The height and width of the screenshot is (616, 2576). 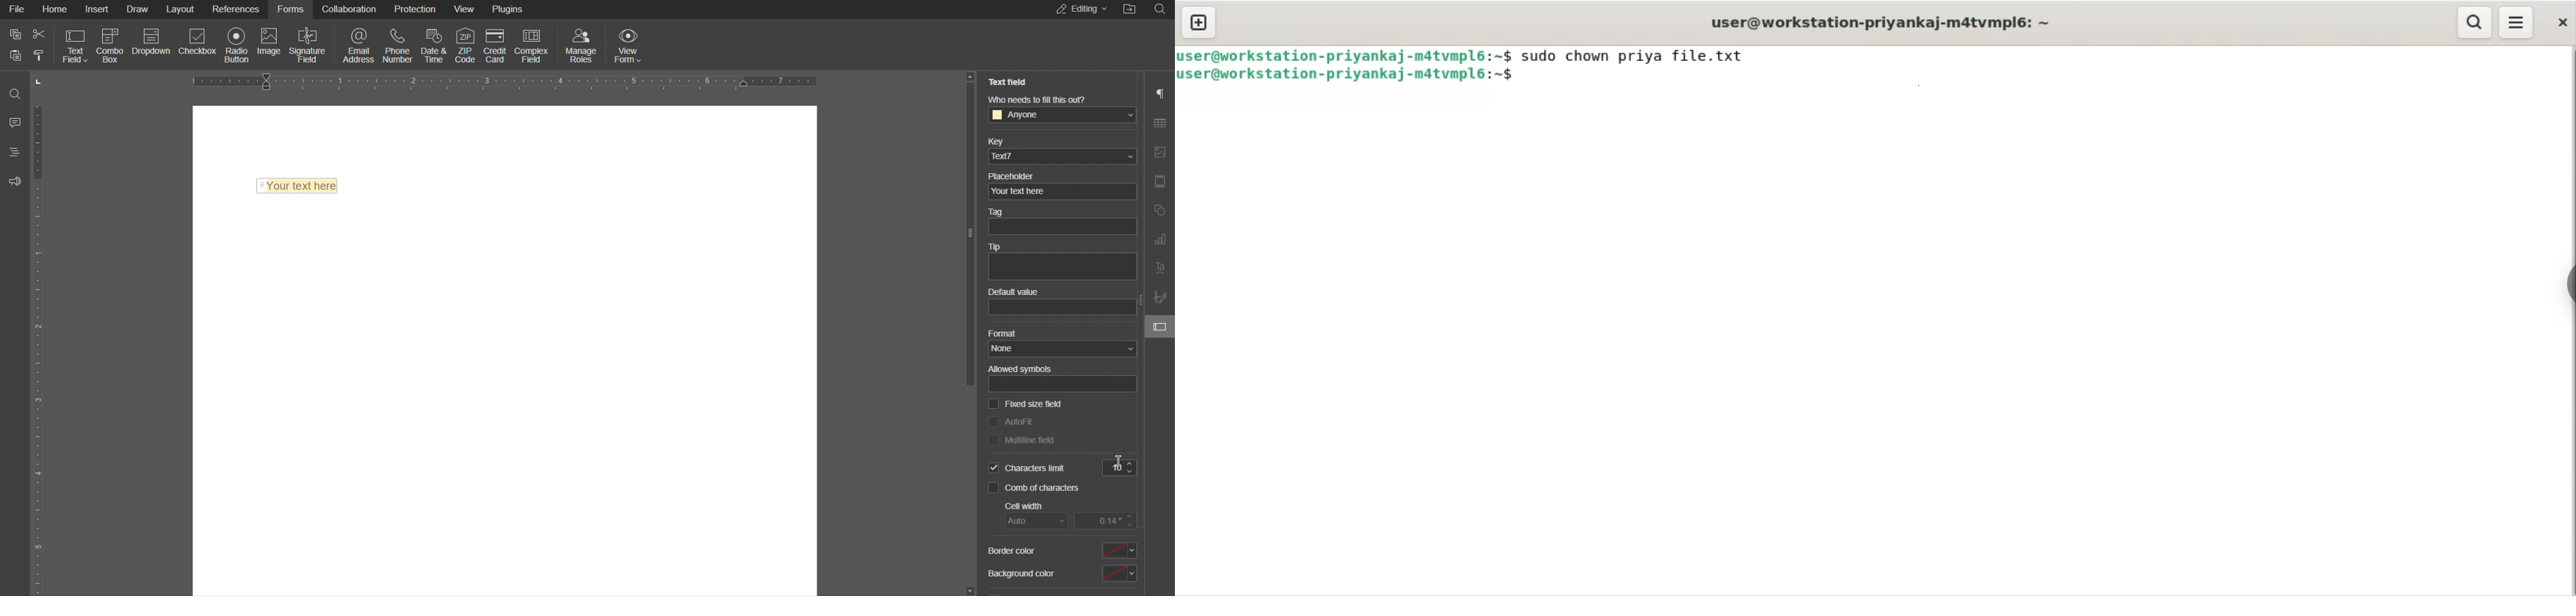 What do you see at coordinates (140, 10) in the screenshot?
I see `draw` at bounding box center [140, 10].